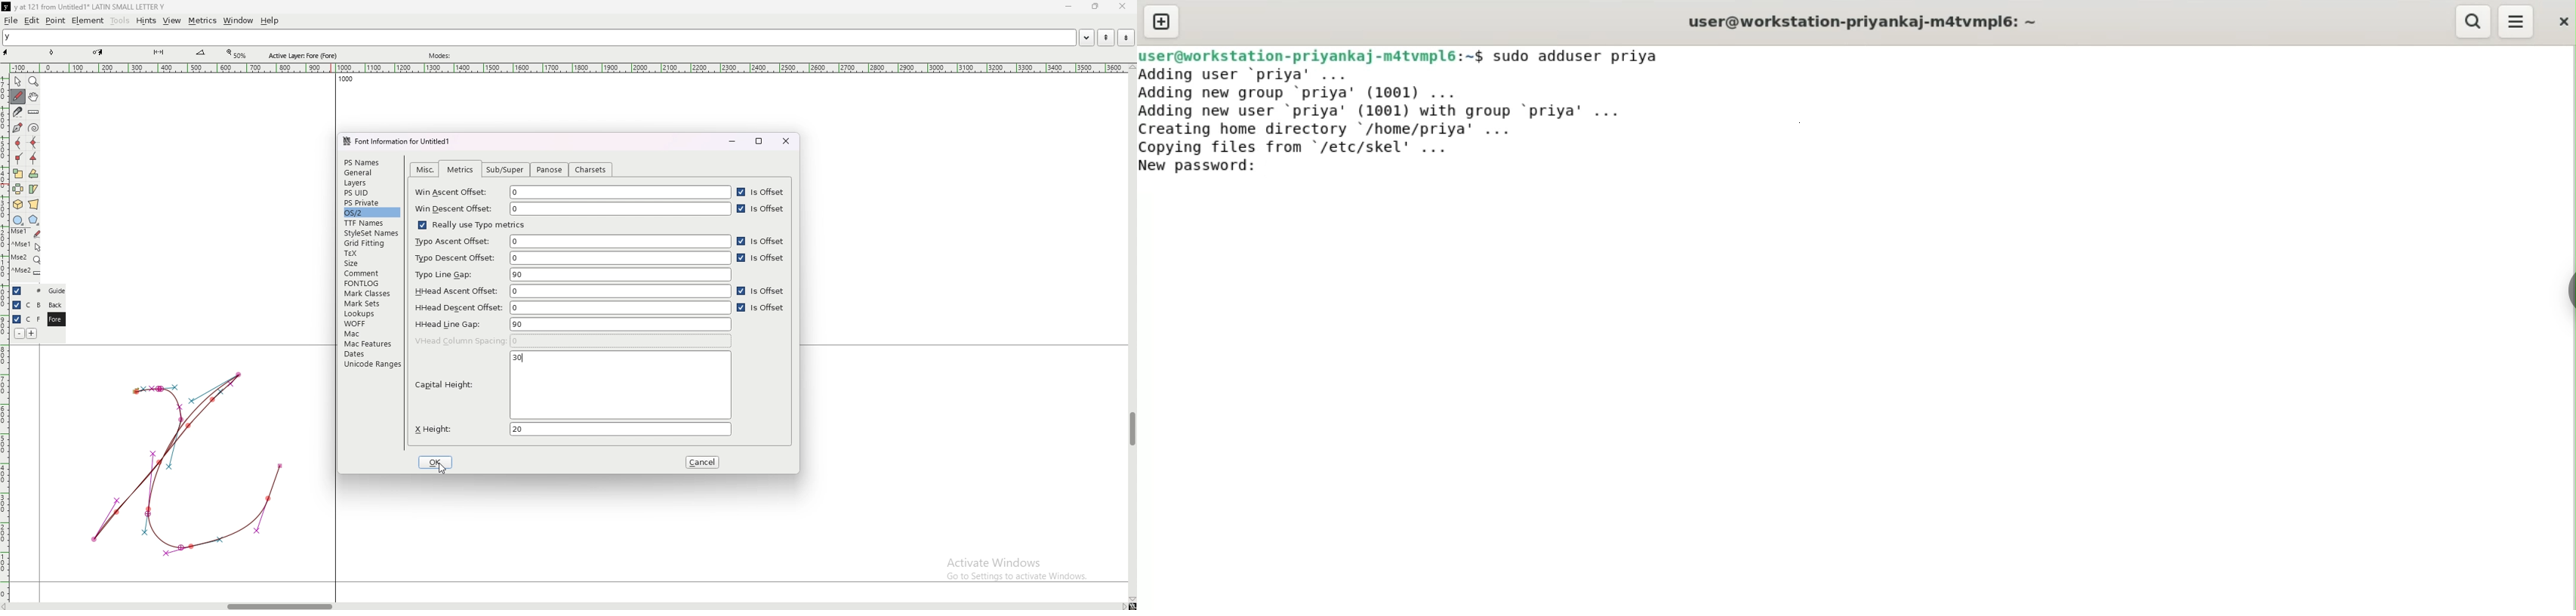 The height and width of the screenshot is (616, 2576). I want to click on mac features, so click(371, 343).